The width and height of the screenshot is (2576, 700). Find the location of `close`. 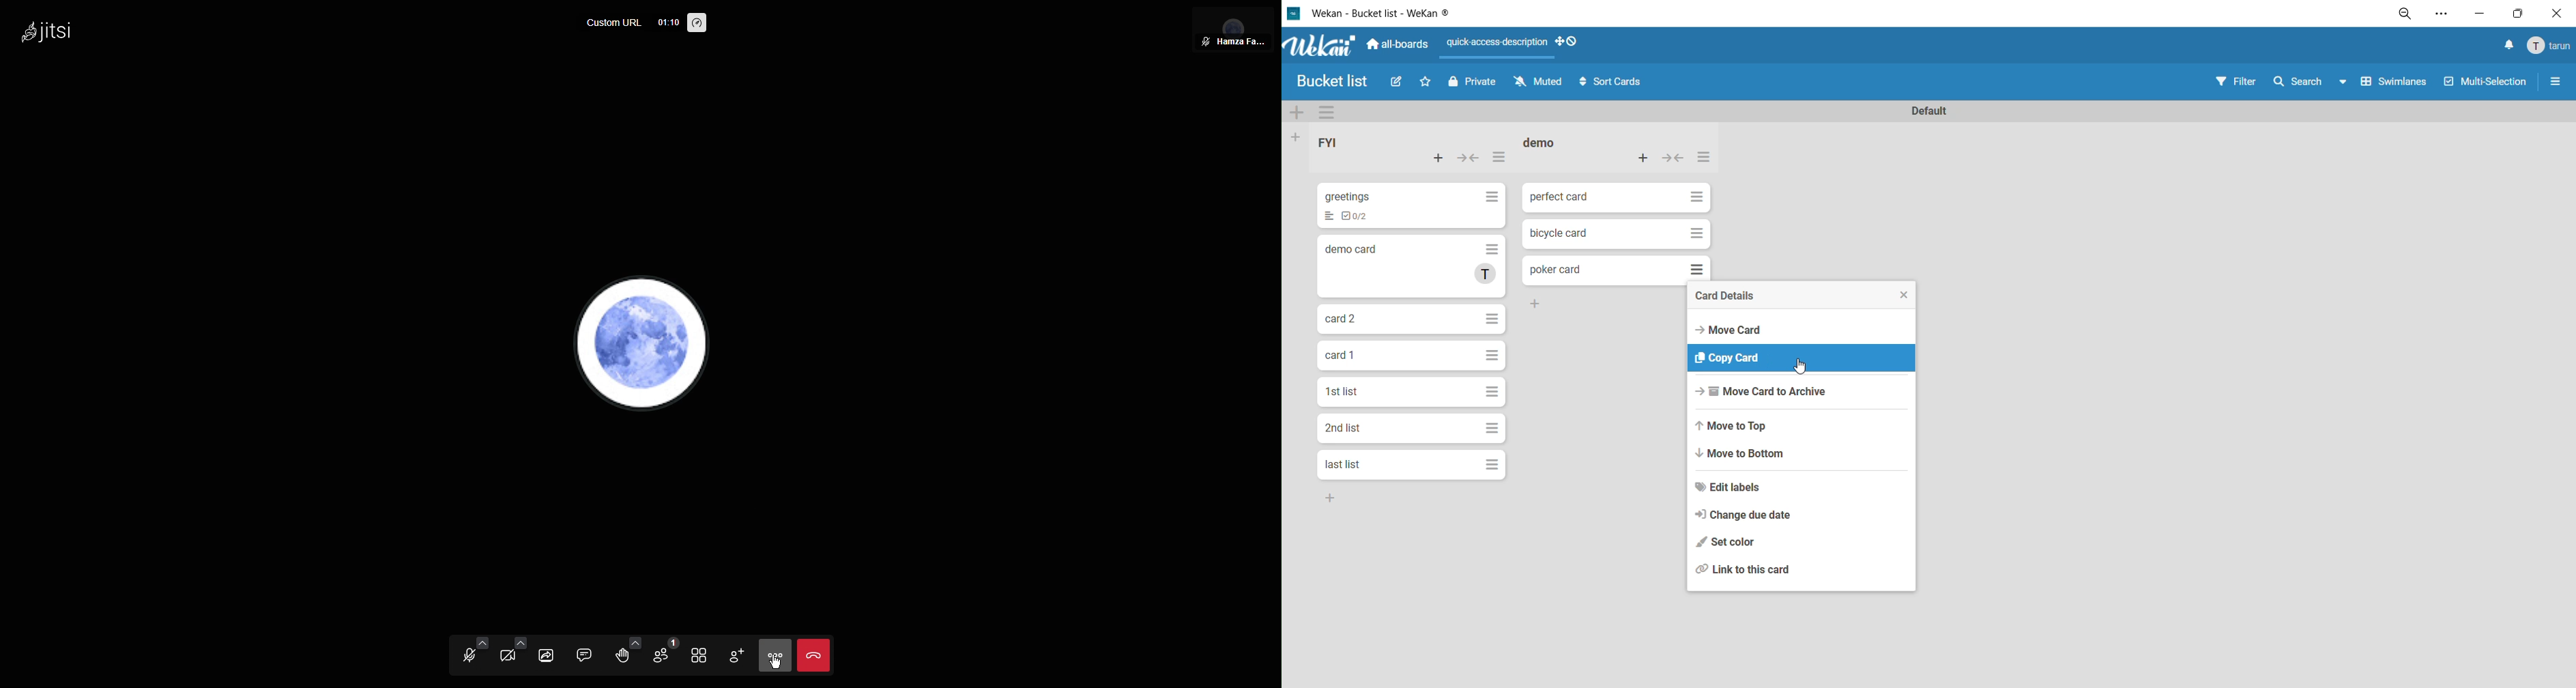

close is located at coordinates (1899, 295).